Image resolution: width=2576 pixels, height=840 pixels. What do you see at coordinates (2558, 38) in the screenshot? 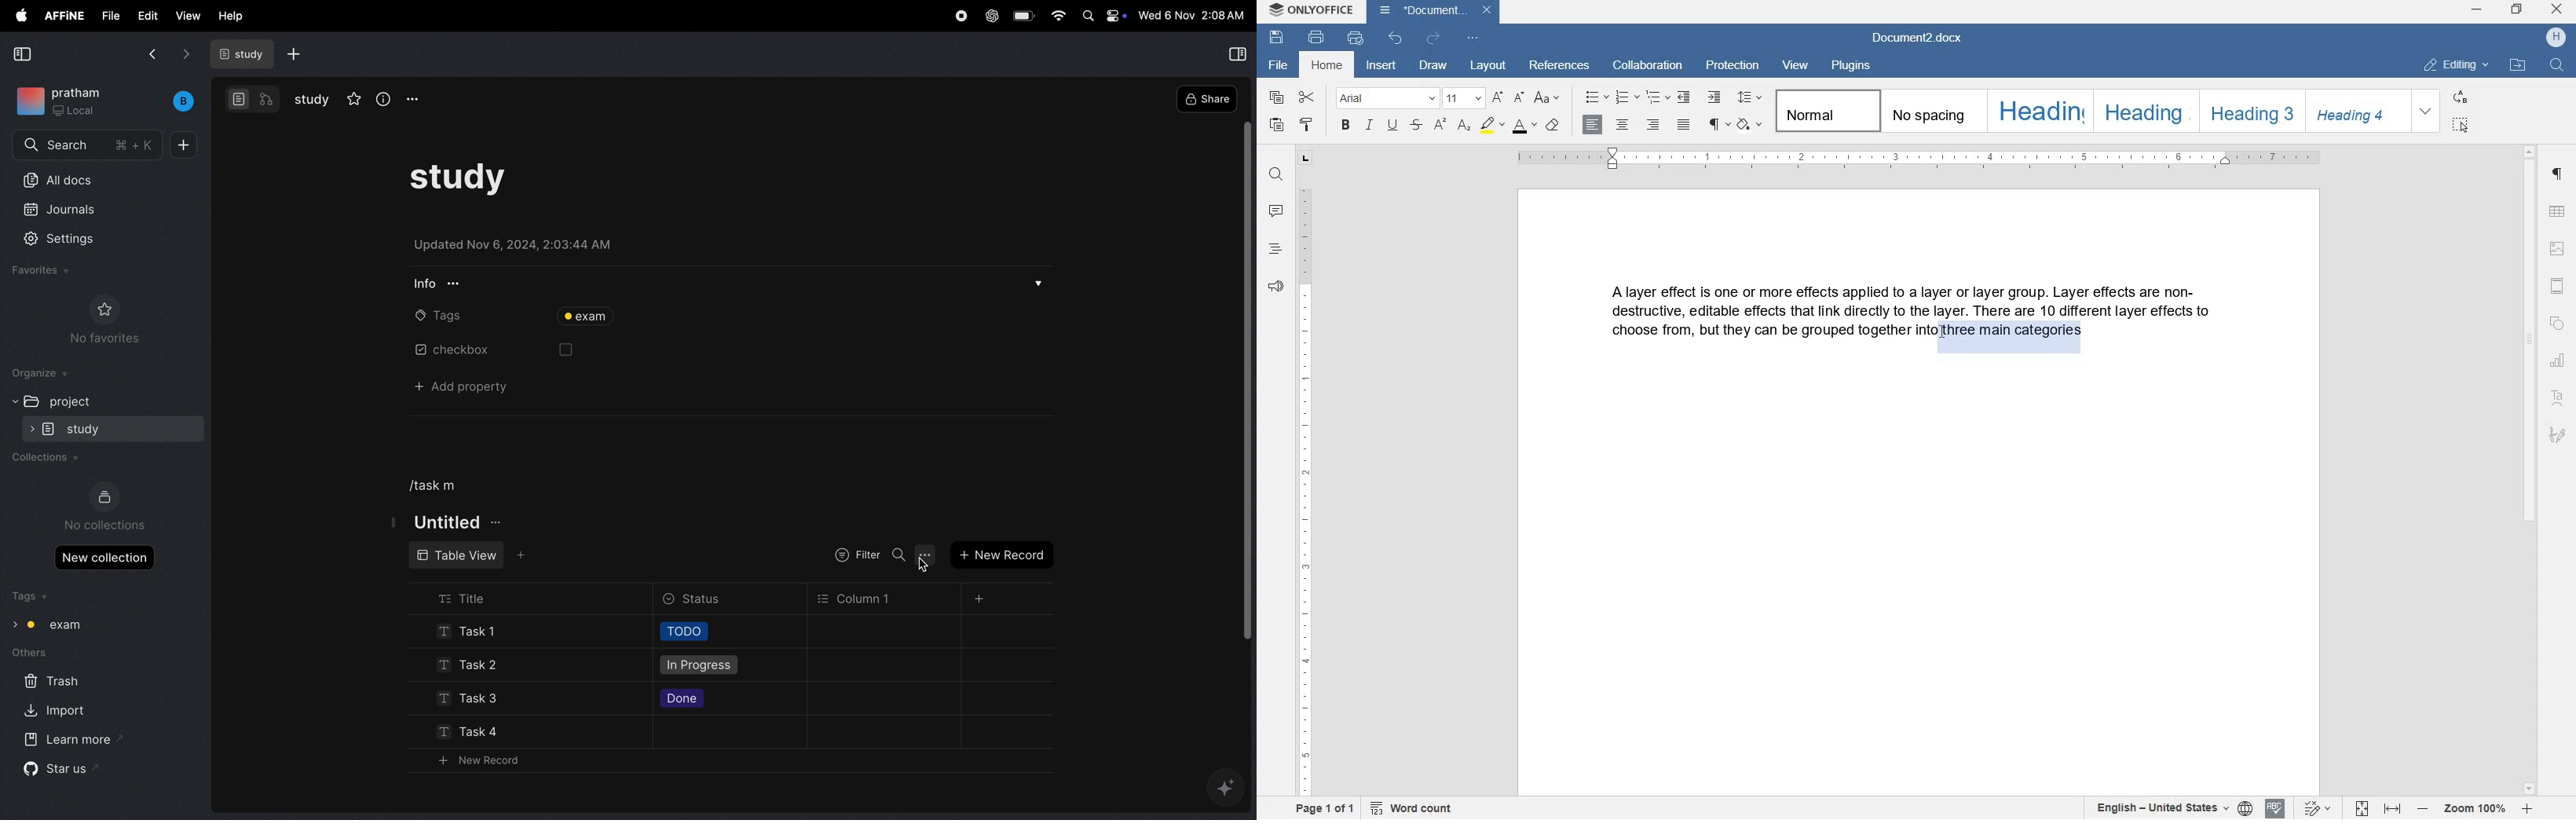
I see `hp` at bounding box center [2558, 38].